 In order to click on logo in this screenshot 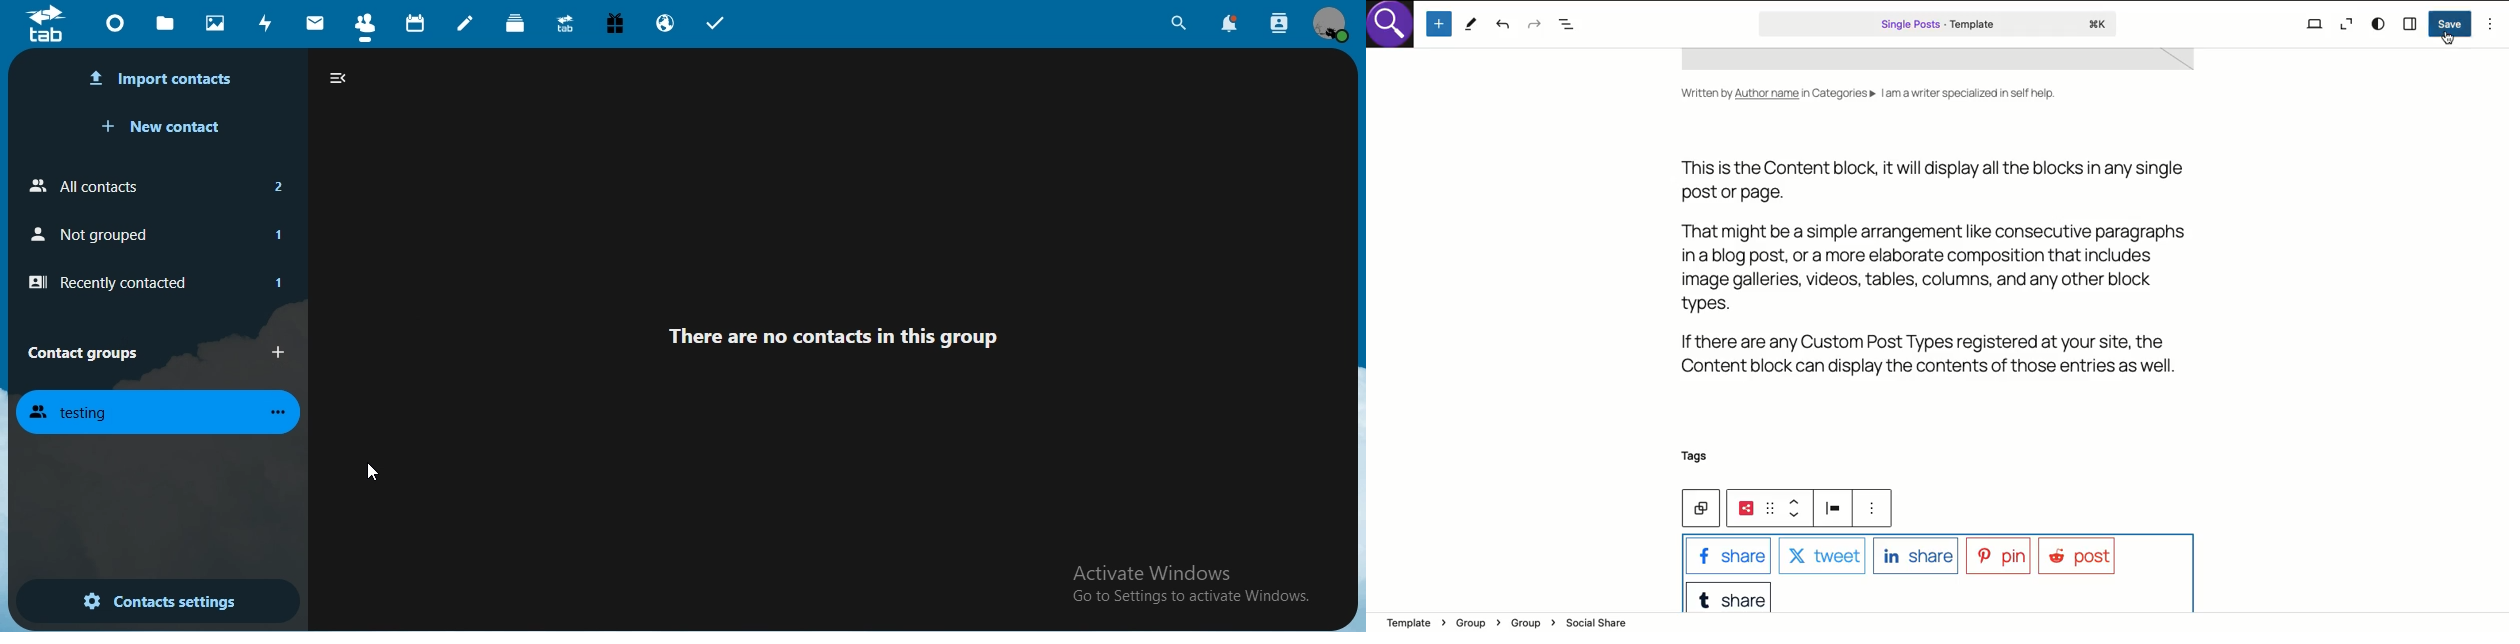, I will do `click(1395, 29)`.